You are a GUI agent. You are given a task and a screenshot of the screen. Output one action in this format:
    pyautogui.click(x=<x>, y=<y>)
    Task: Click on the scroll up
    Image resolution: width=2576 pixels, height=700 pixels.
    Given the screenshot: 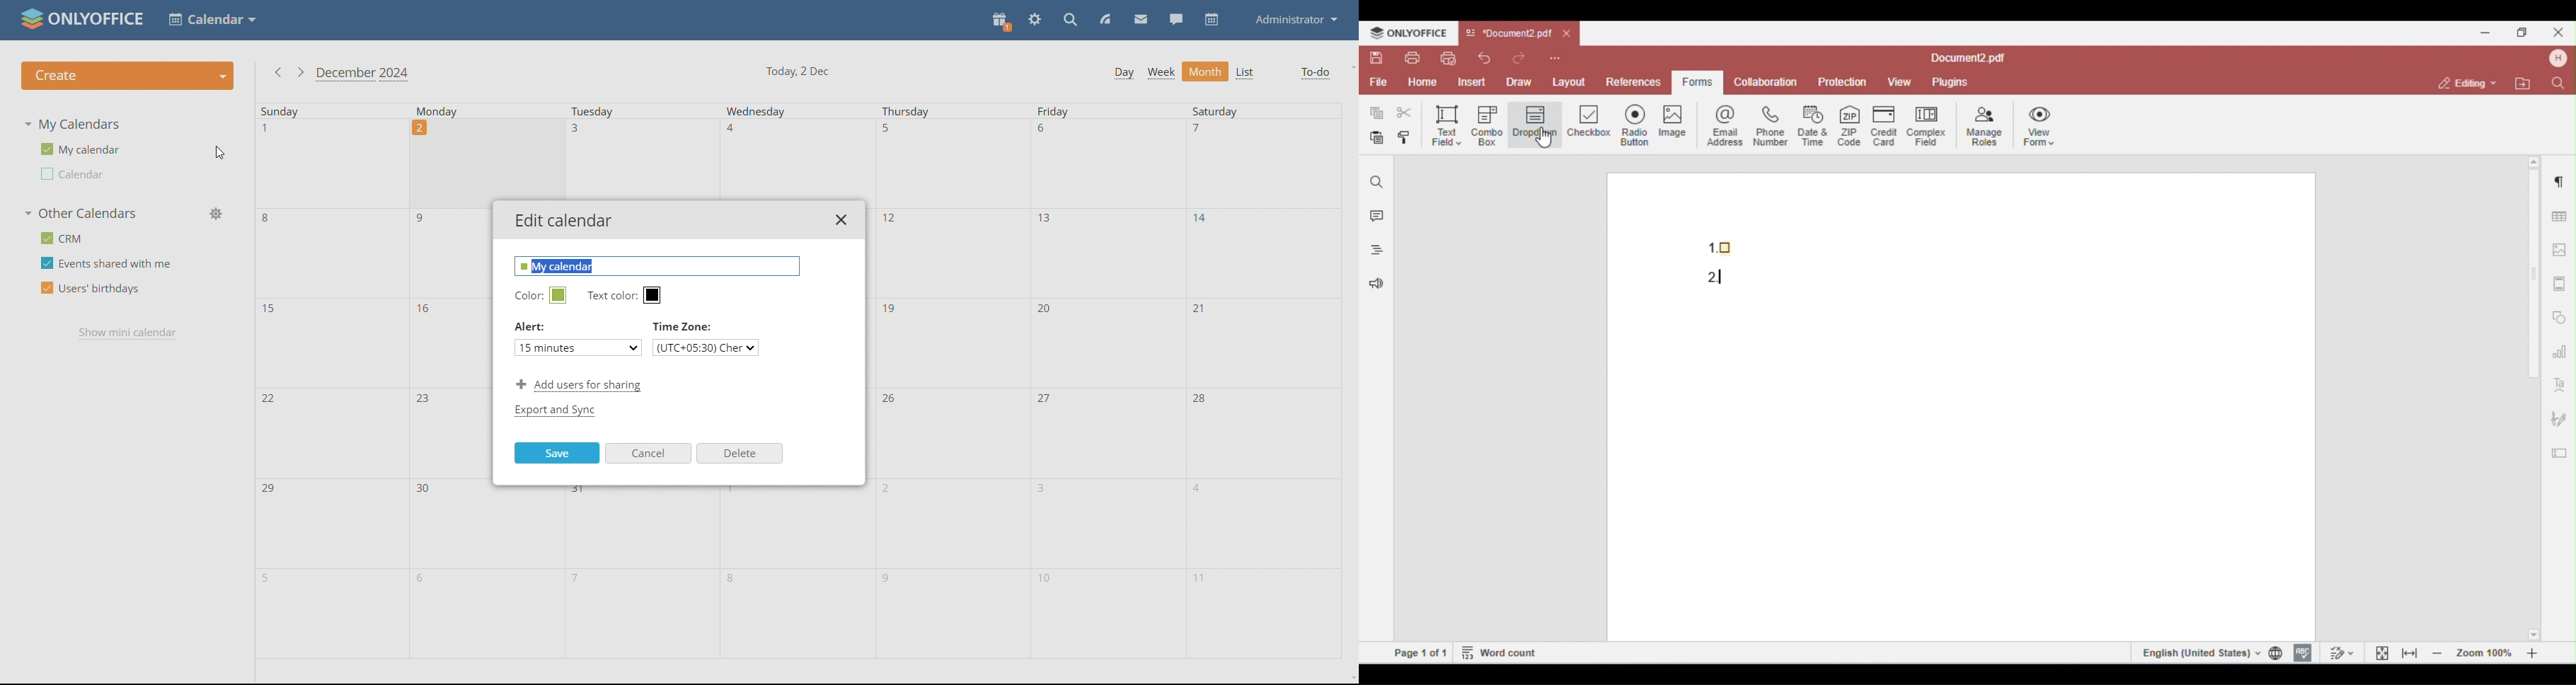 What is the action you would take?
    pyautogui.click(x=1352, y=67)
    